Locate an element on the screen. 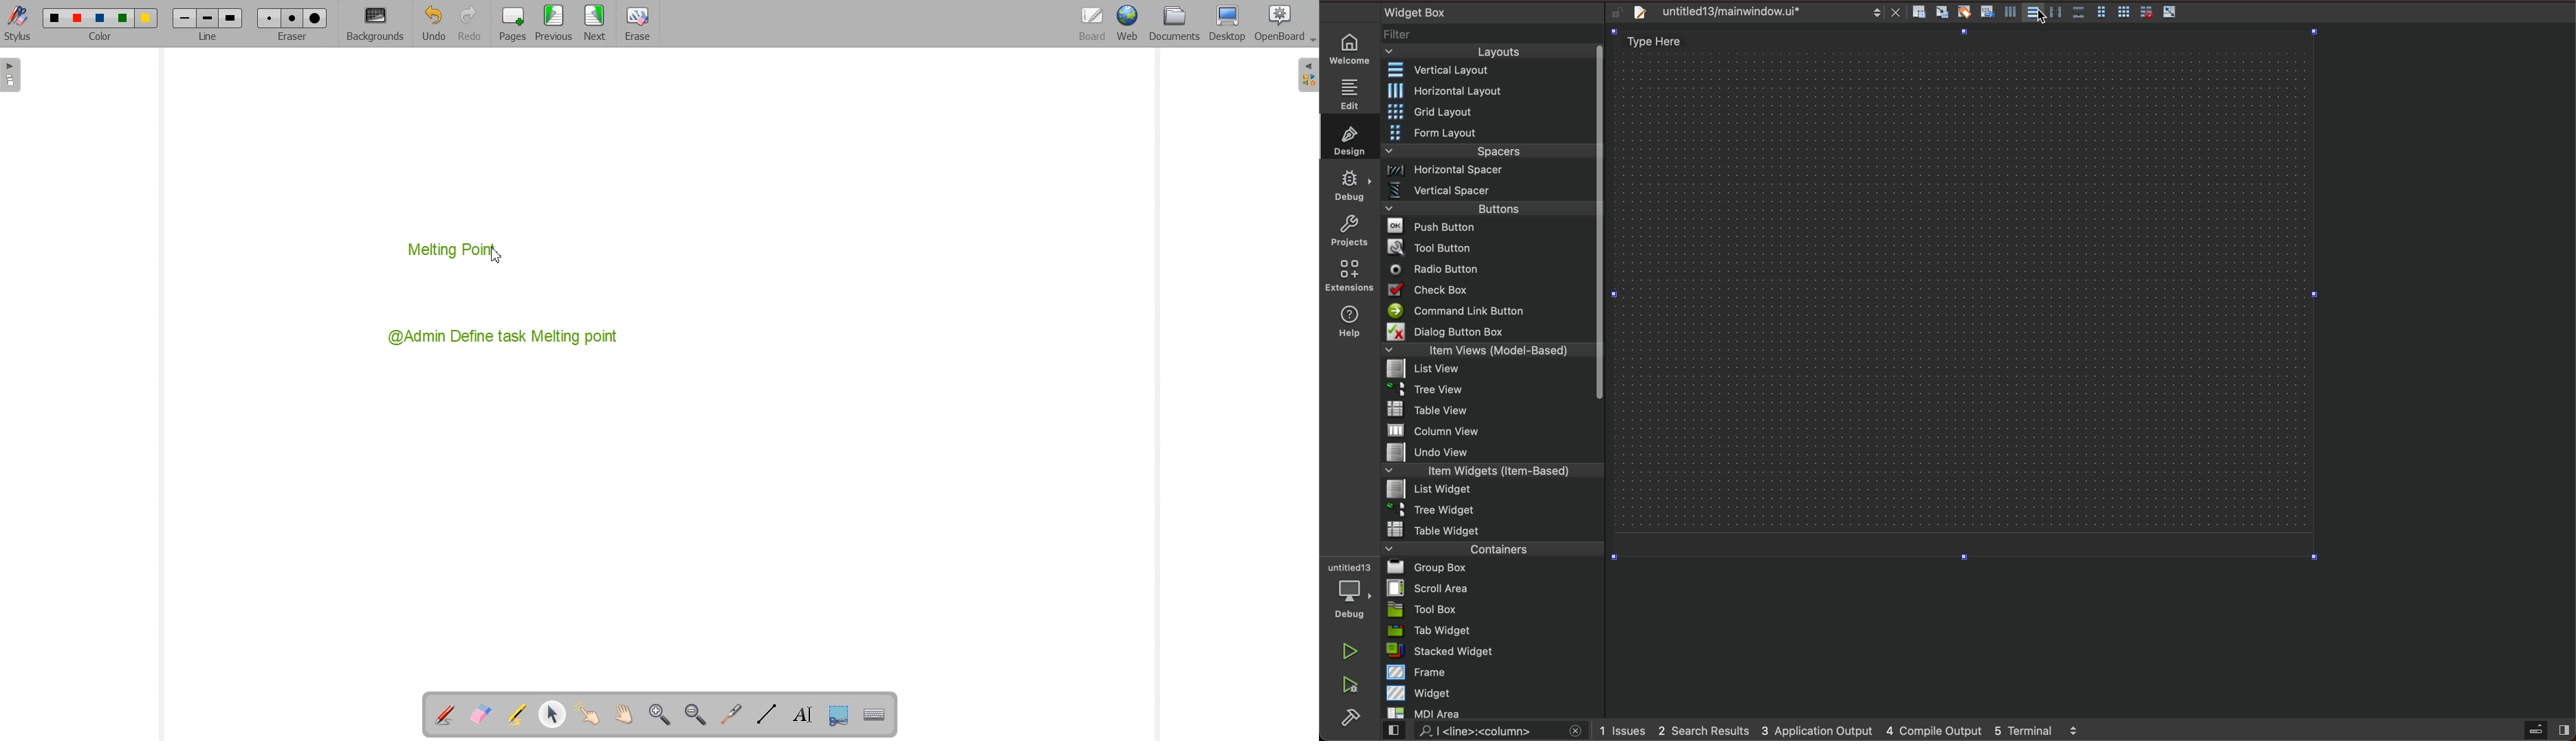 This screenshot has width=2576, height=756. logs is located at coordinates (1850, 730).